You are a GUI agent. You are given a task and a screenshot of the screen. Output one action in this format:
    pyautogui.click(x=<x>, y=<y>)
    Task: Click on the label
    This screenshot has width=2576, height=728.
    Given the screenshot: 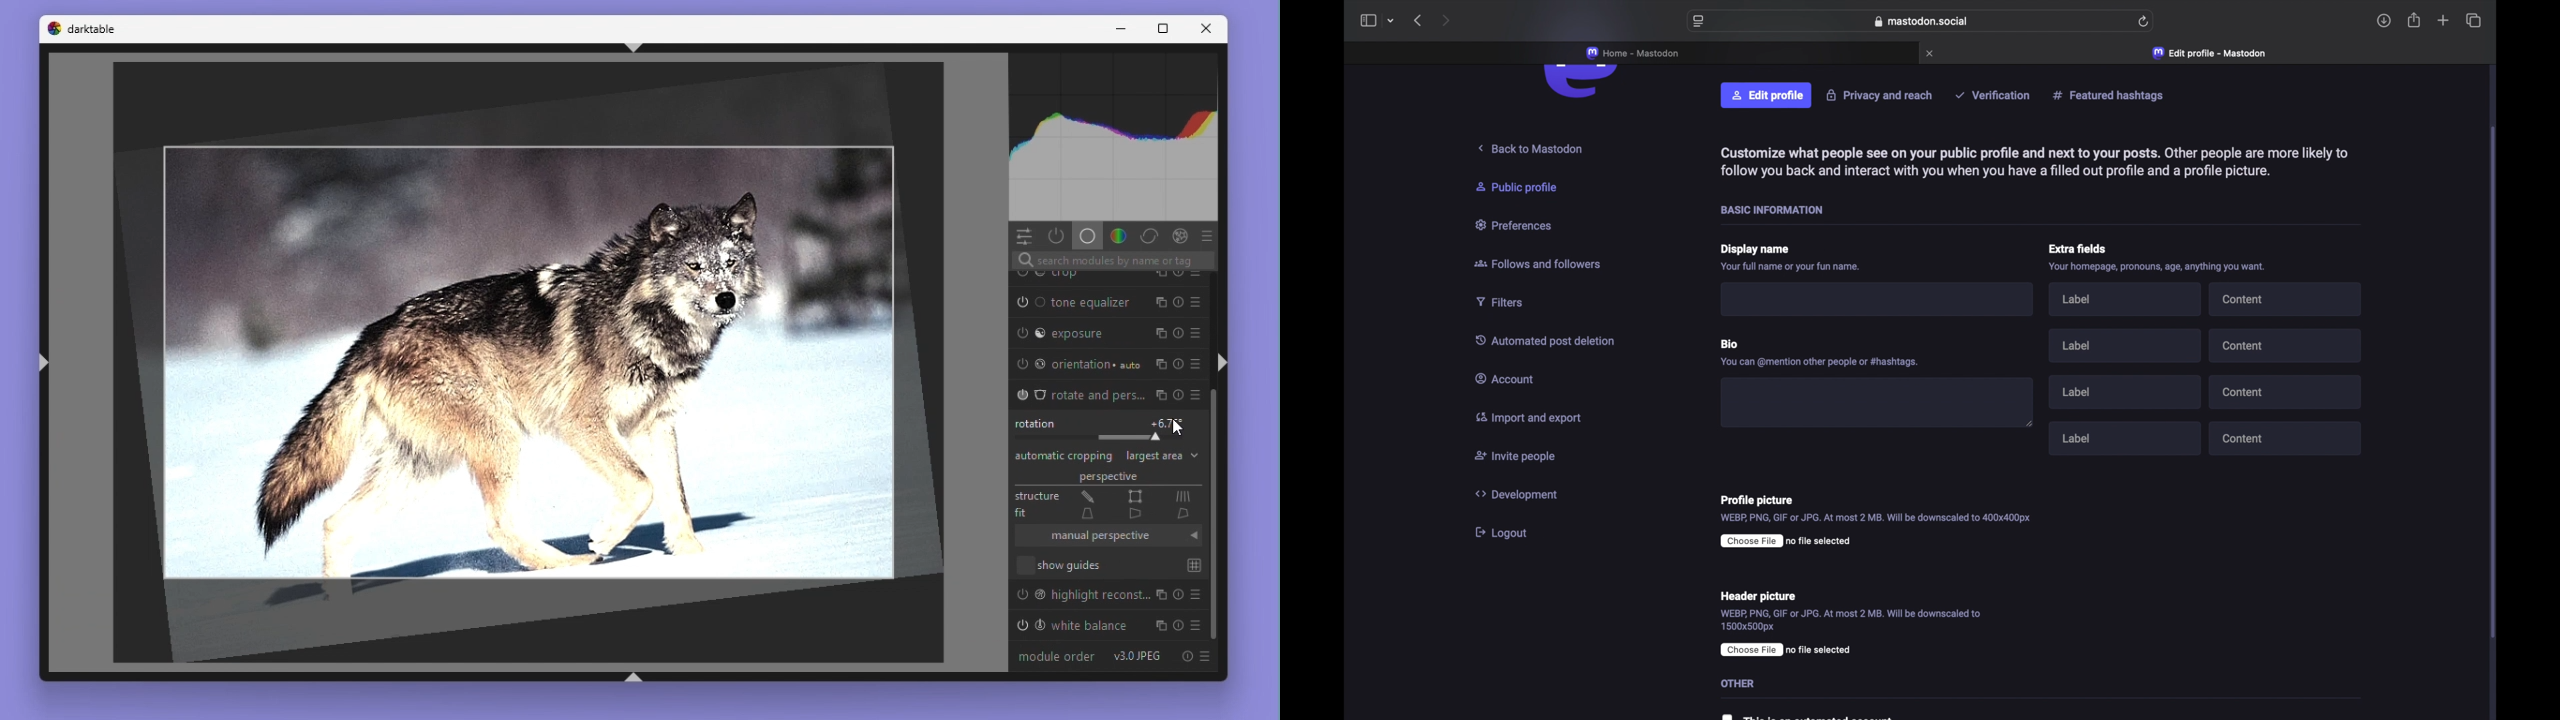 What is the action you would take?
    pyautogui.click(x=2123, y=345)
    